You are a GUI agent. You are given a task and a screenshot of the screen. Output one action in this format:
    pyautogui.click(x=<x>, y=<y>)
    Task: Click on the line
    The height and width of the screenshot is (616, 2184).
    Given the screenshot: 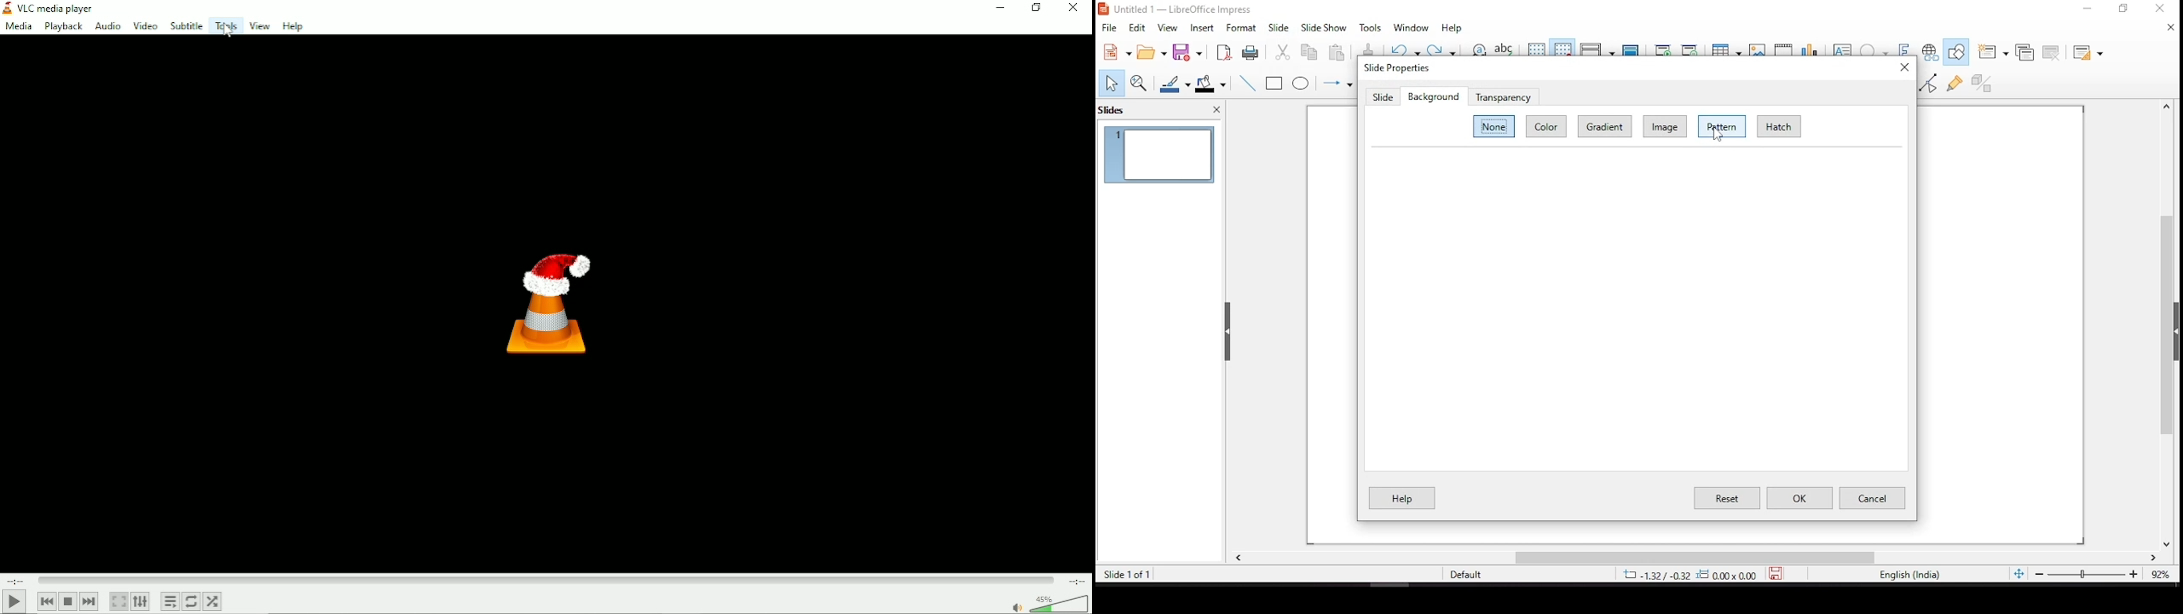 What is the action you would take?
    pyautogui.click(x=1248, y=82)
    